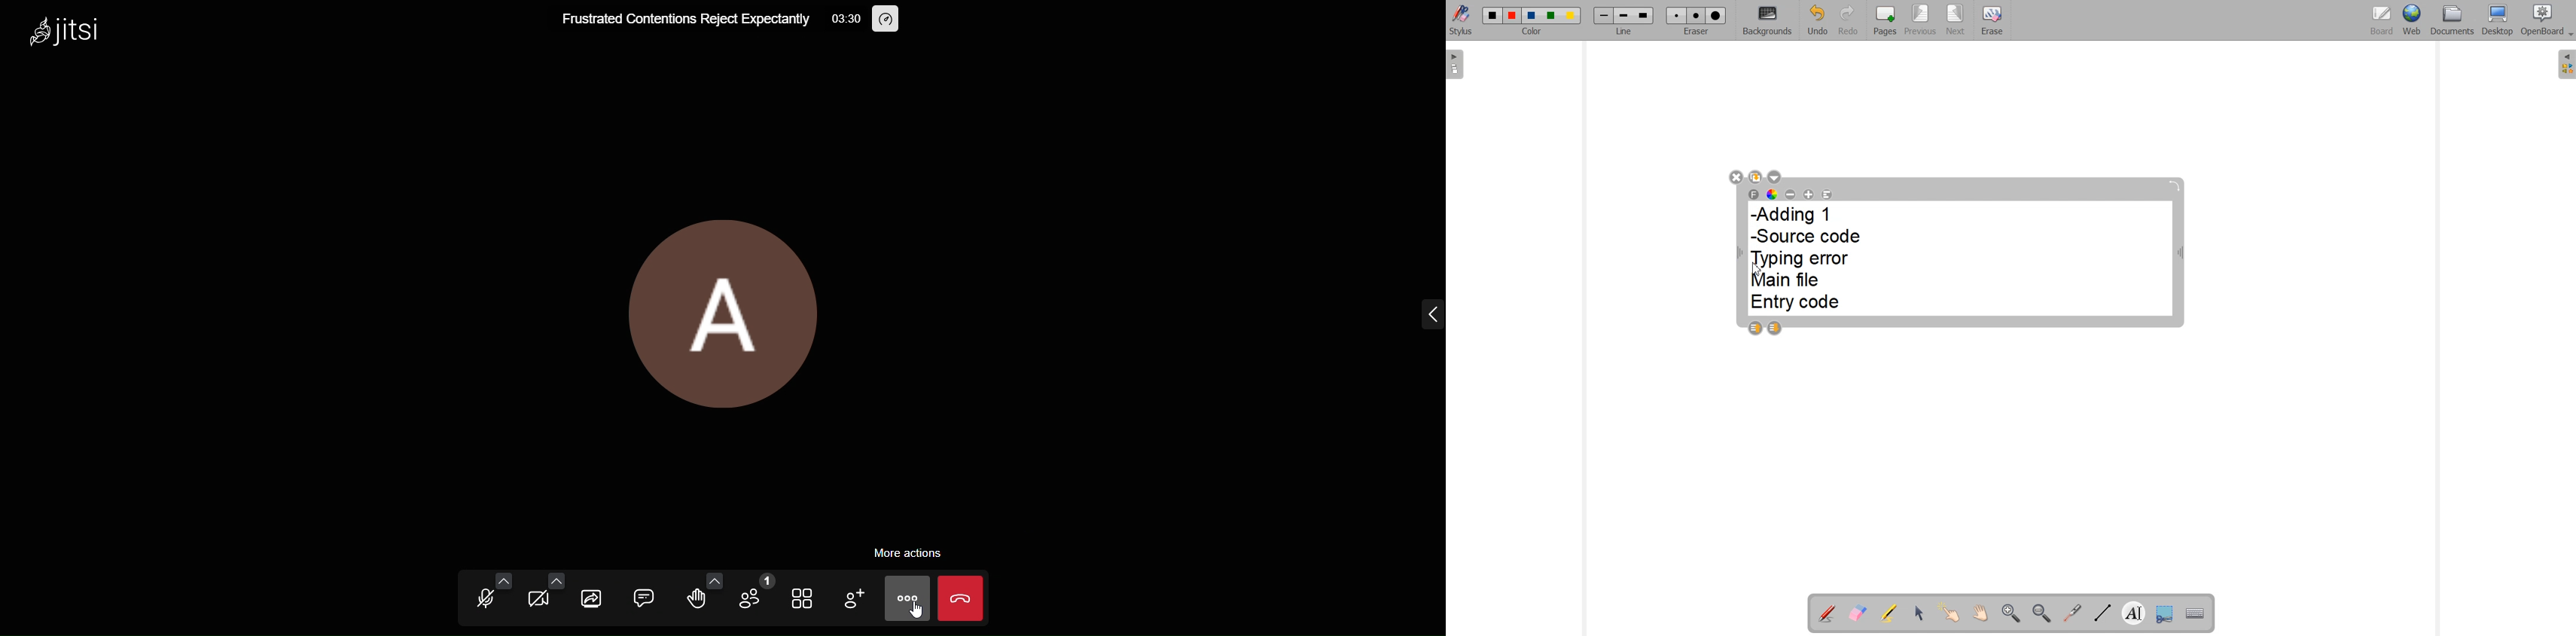  I want to click on Medium eraser, so click(1697, 16).